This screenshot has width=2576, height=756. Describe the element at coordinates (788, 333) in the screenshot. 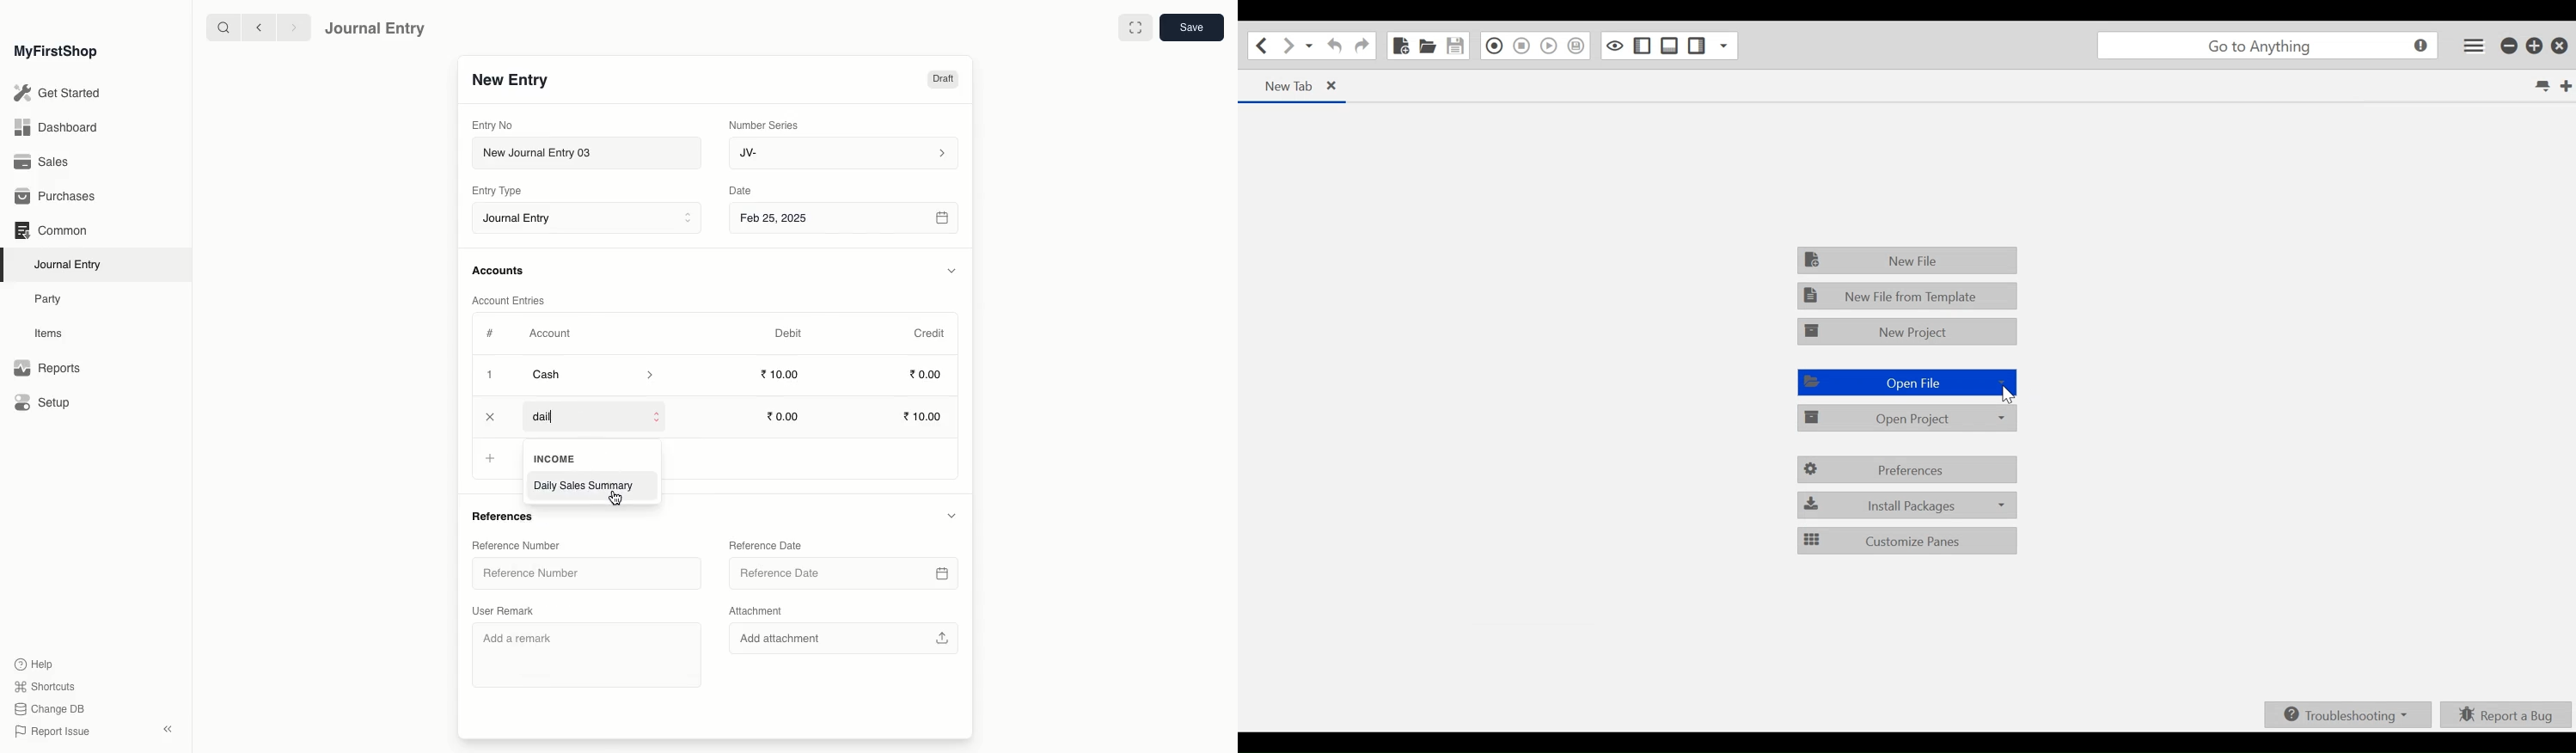

I see `Debit` at that location.